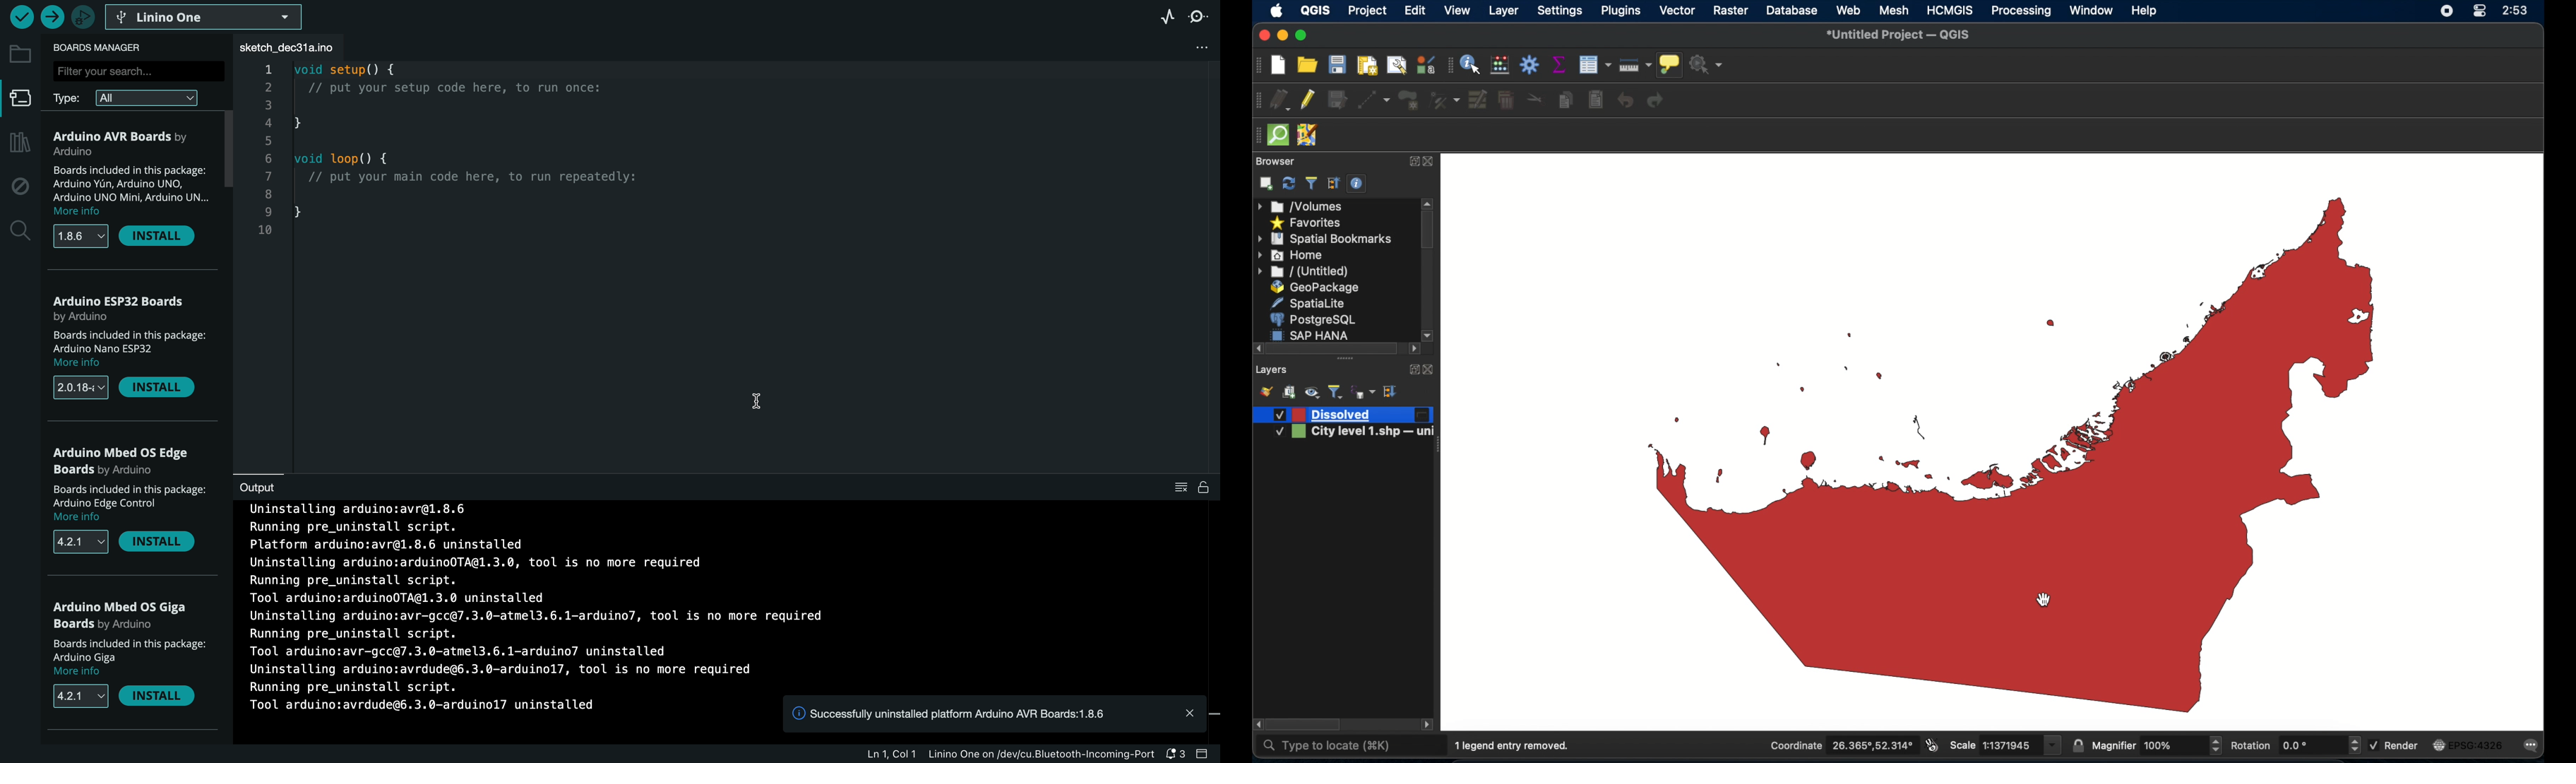 Image resolution: width=2576 pixels, height=784 pixels. I want to click on scroll box, so click(1335, 348).